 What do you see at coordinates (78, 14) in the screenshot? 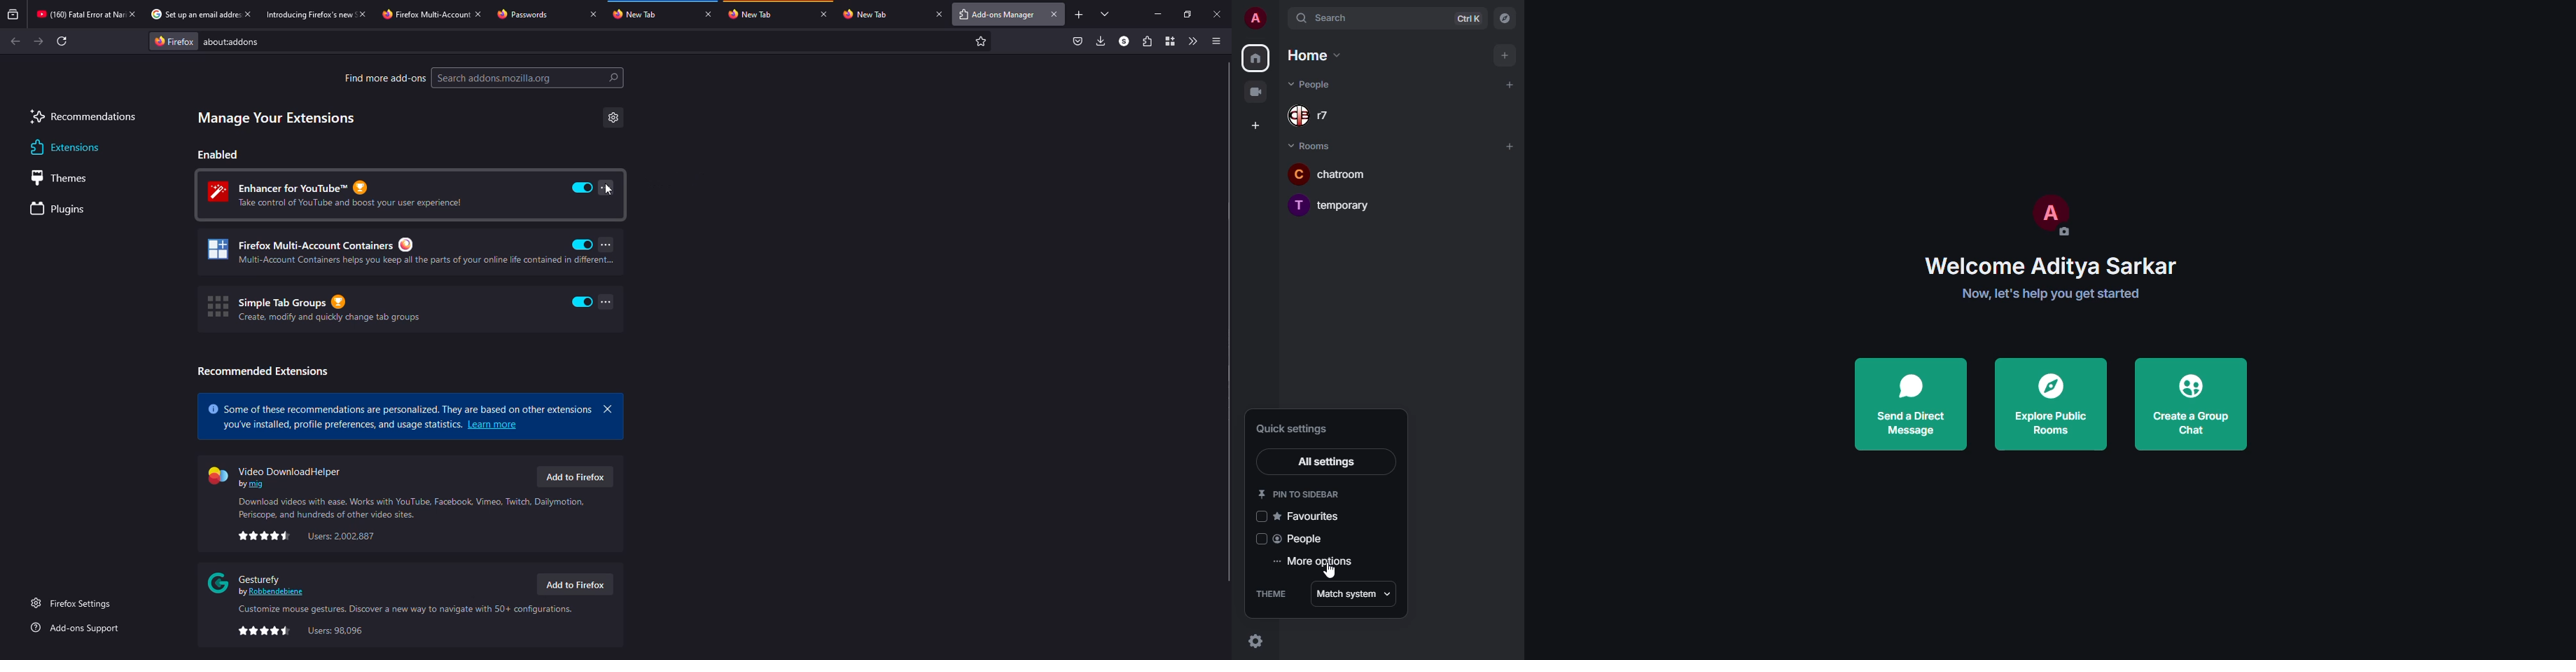
I see `Tab` at bounding box center [78, 14].